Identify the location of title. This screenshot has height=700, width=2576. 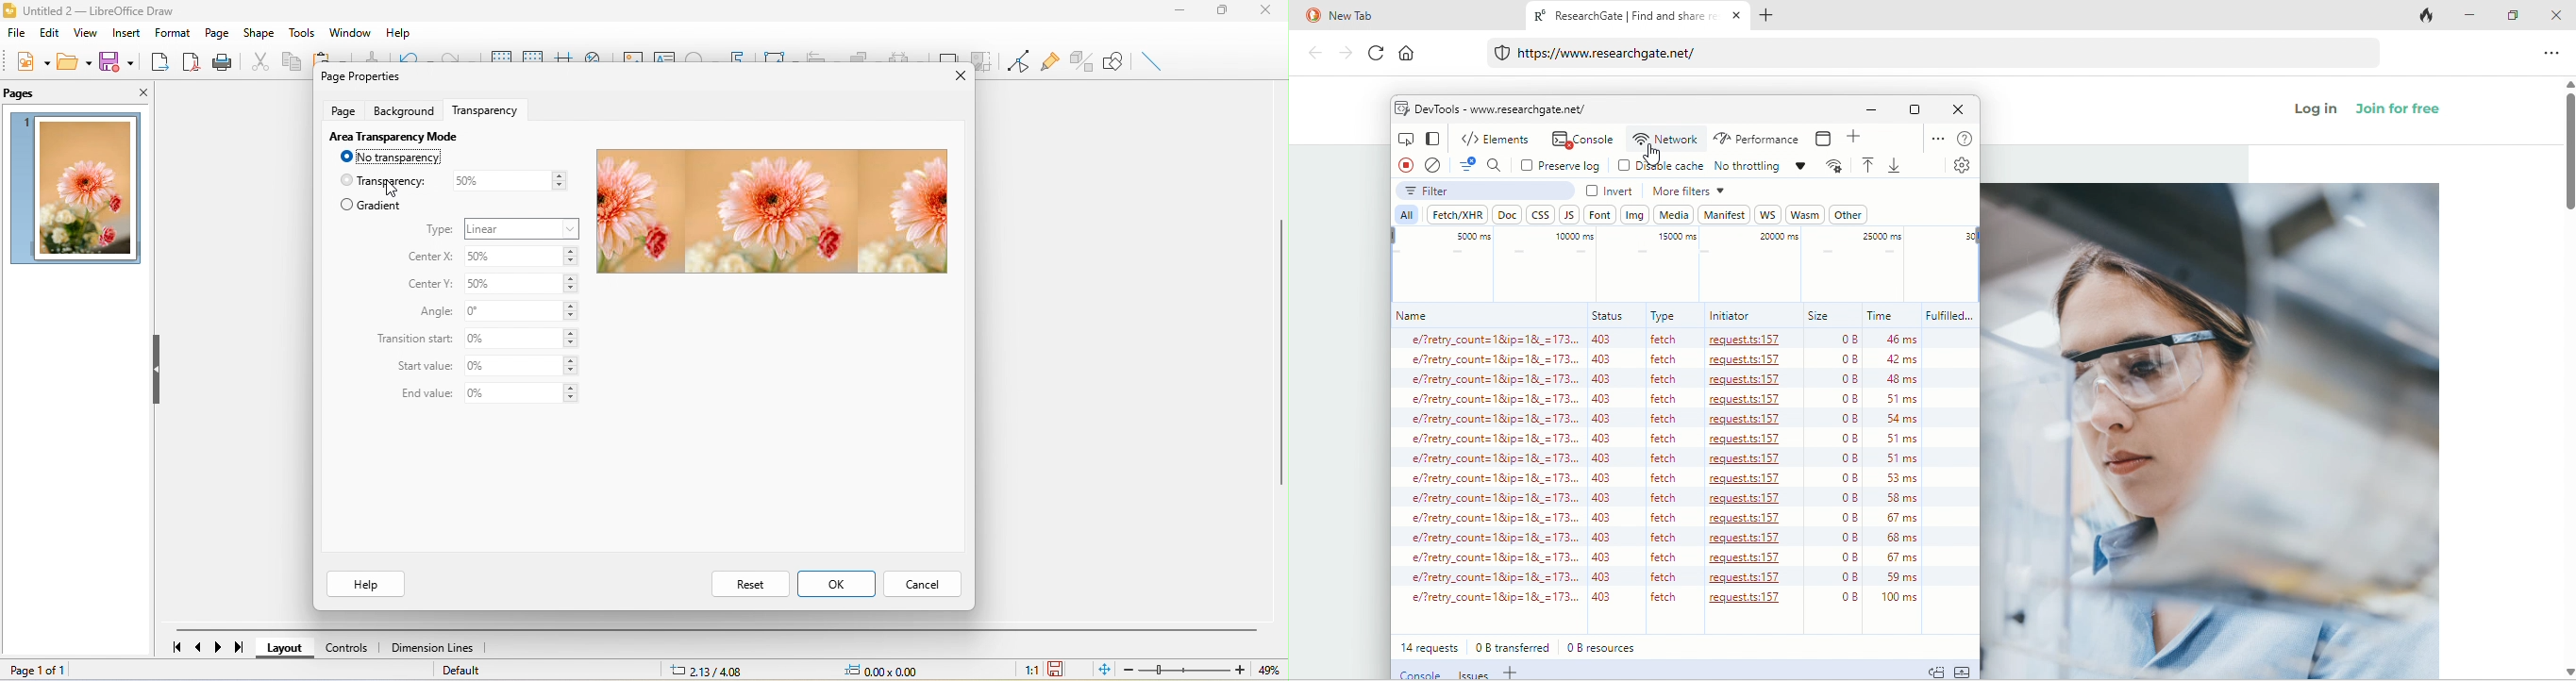
(96, 12).